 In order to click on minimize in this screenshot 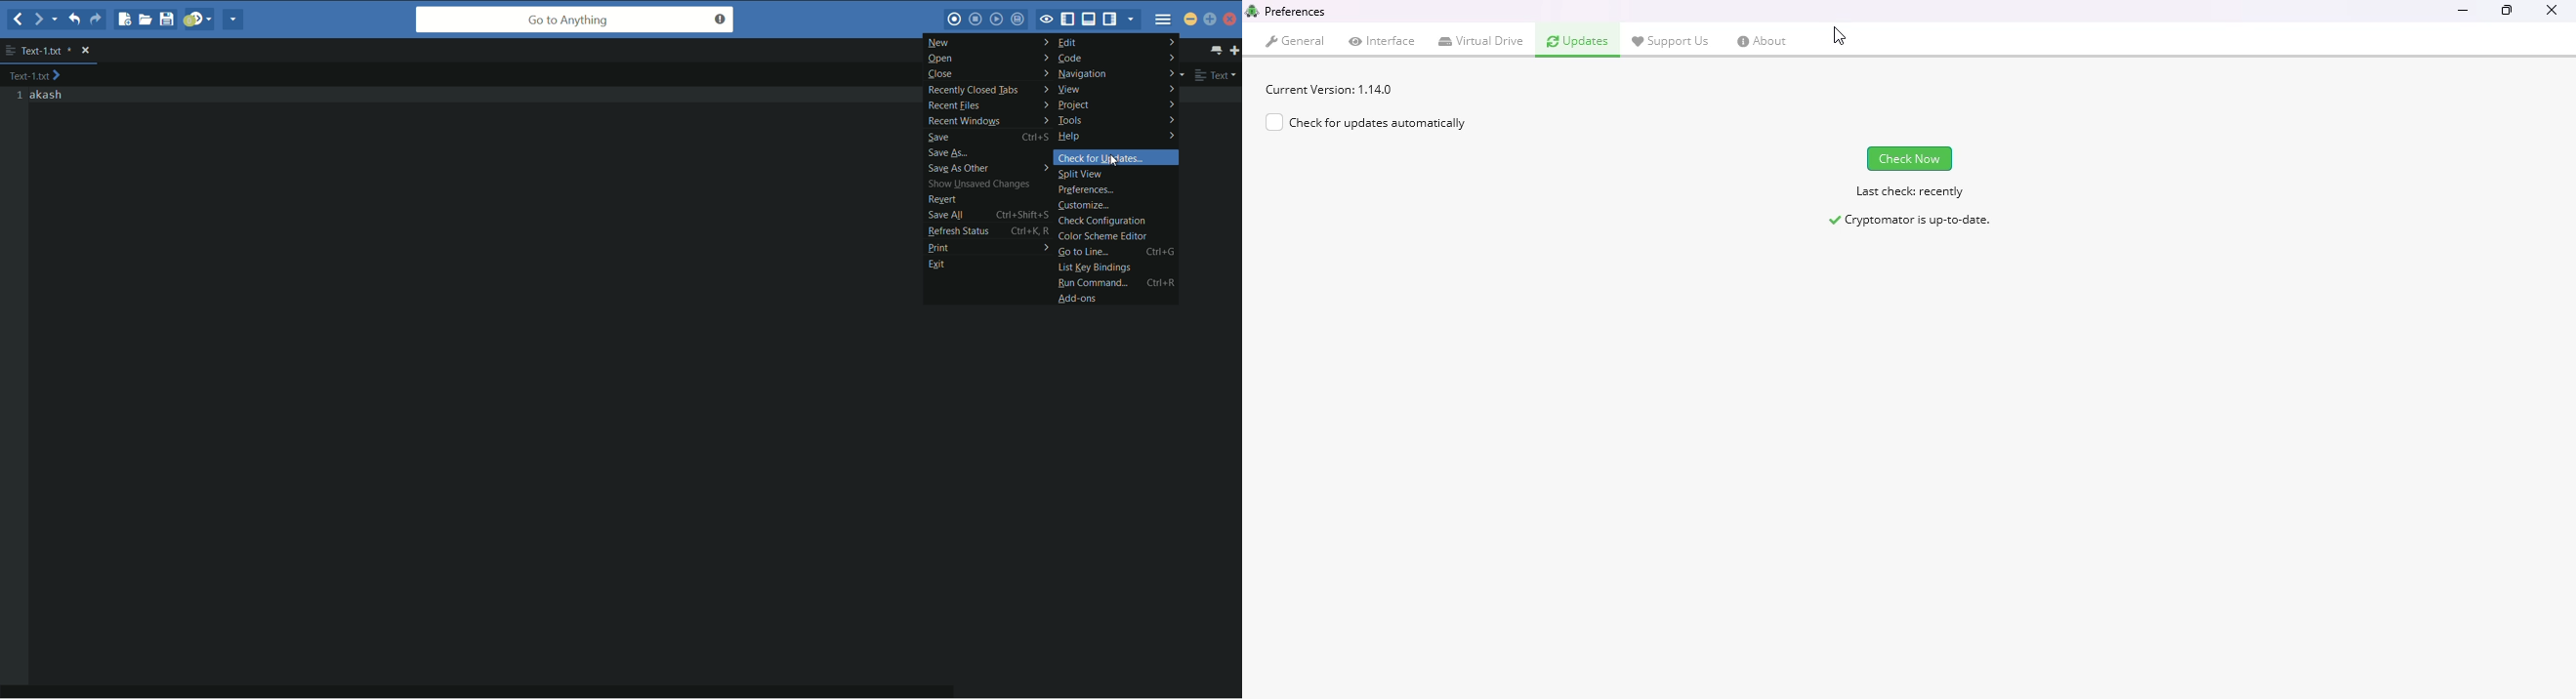, I will do `click(1191, 19)`.